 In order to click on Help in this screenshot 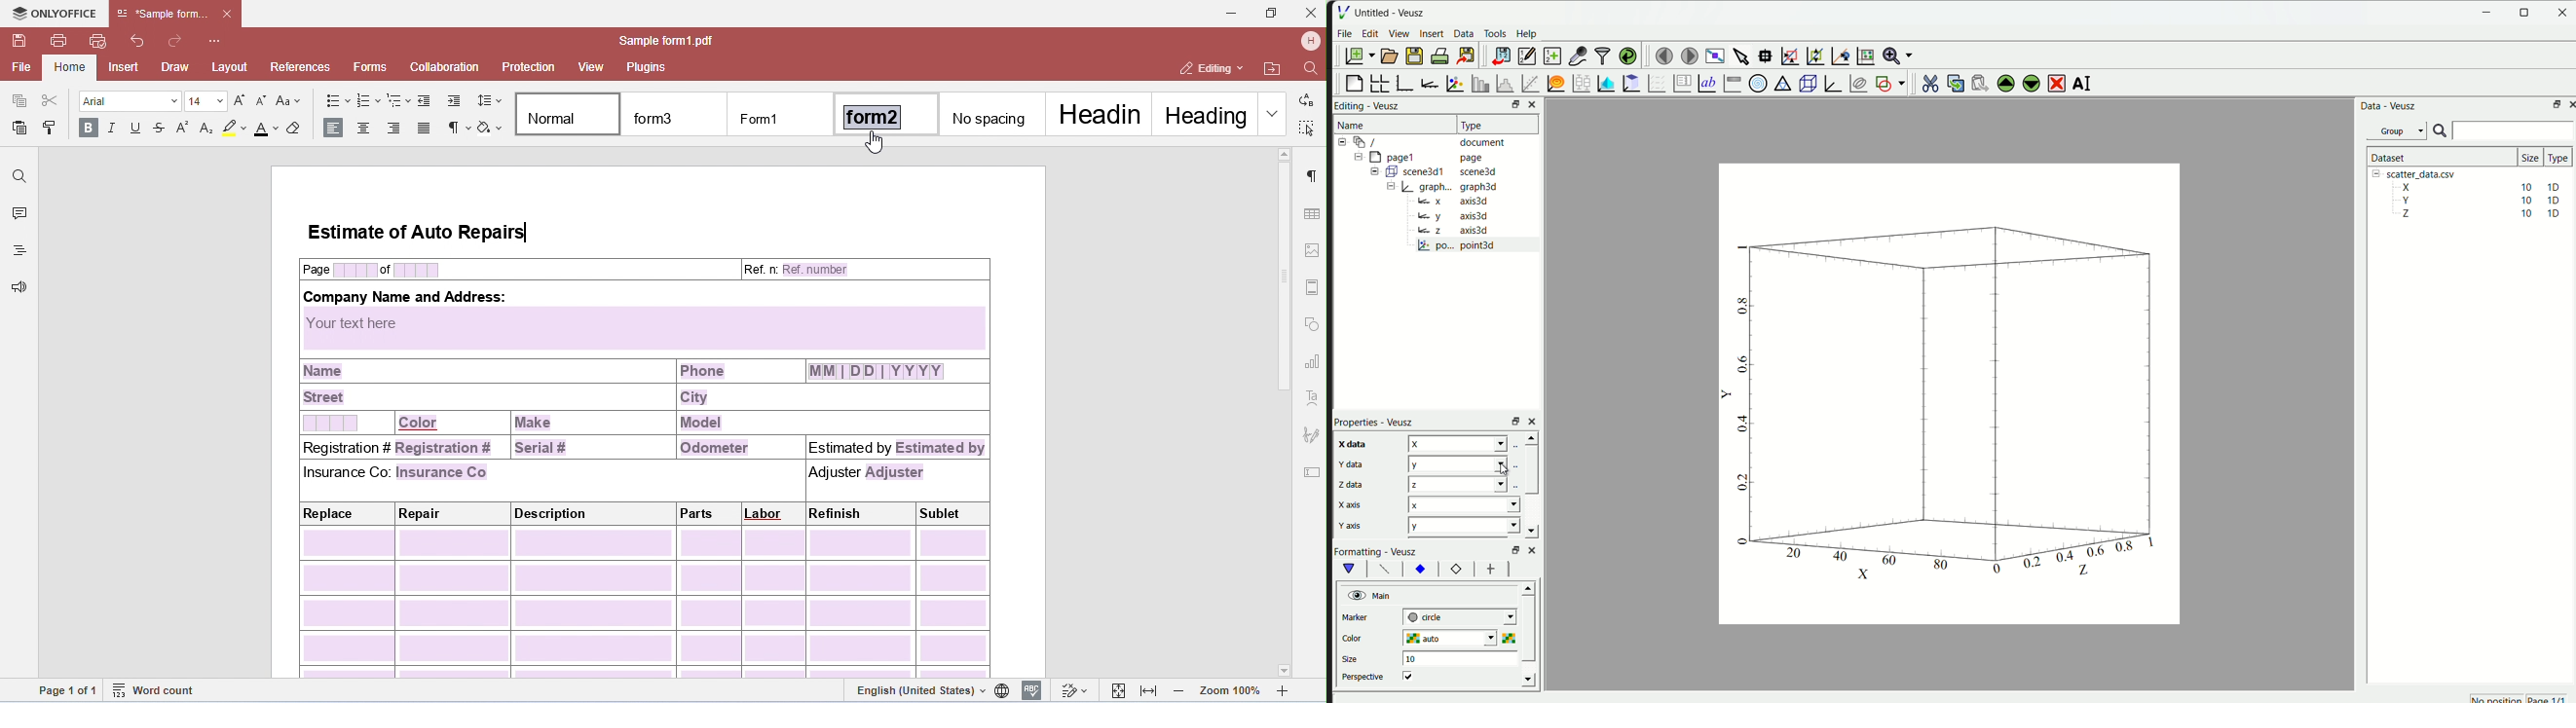, I will do `click(1526, 33)`.